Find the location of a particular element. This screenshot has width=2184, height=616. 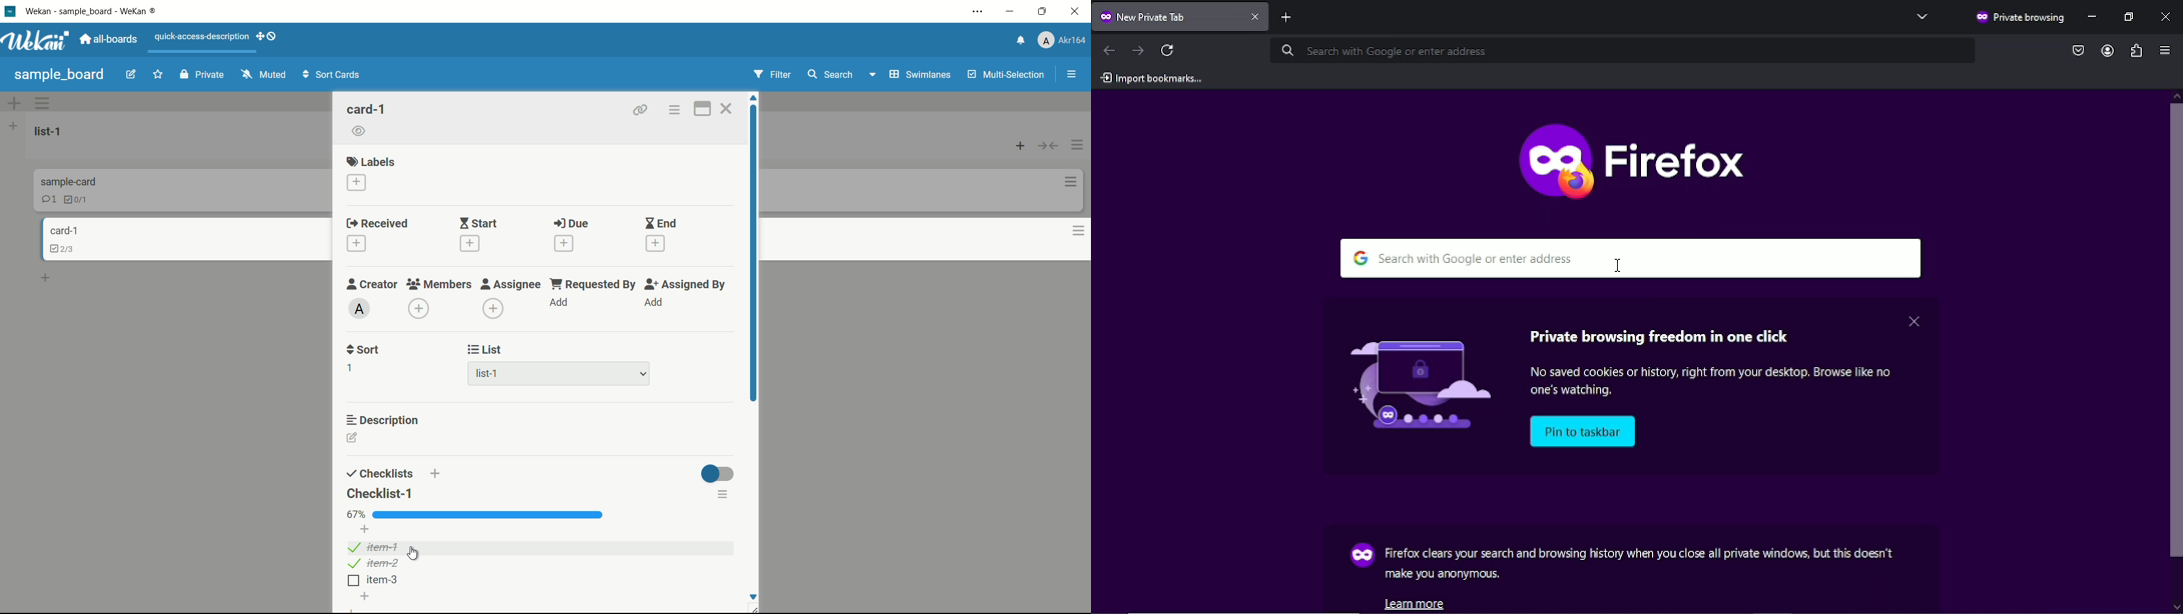

add date is located at coordinates (356, 244).